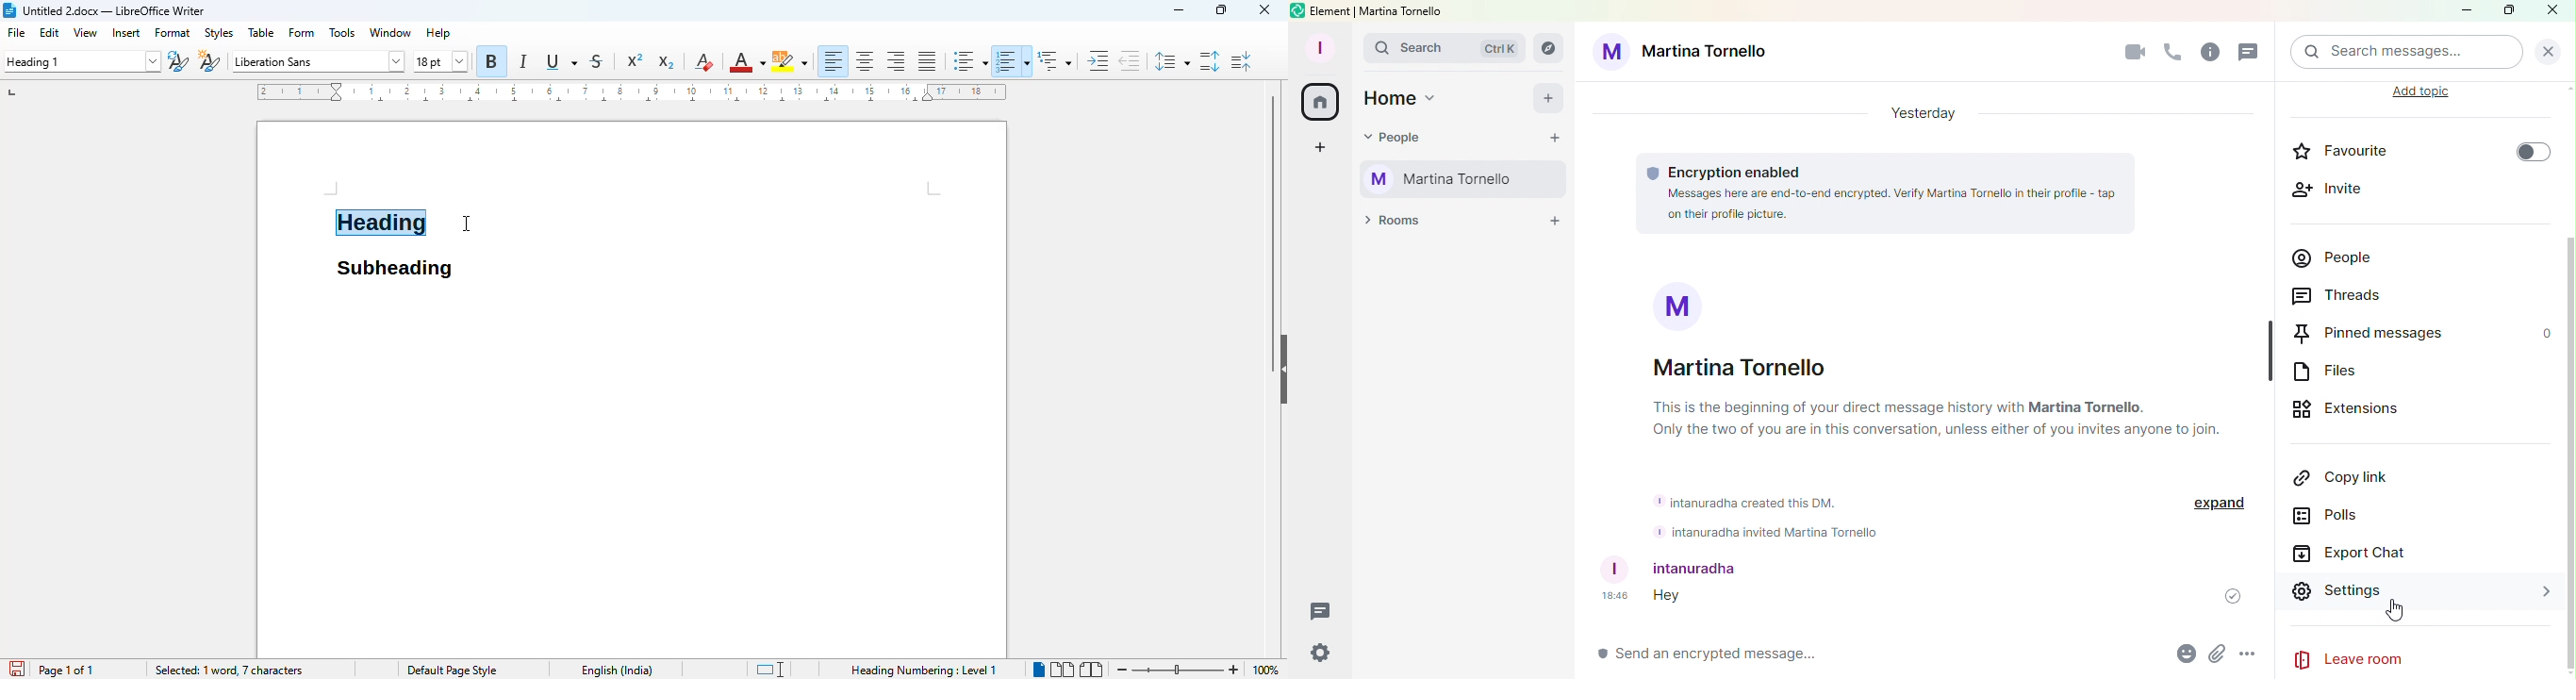 The height and width of the screenshot is (700, 2576). Describe the element at coordinates (1274, 204) in the screenshot. I see `vertical scroll bar` at that location.